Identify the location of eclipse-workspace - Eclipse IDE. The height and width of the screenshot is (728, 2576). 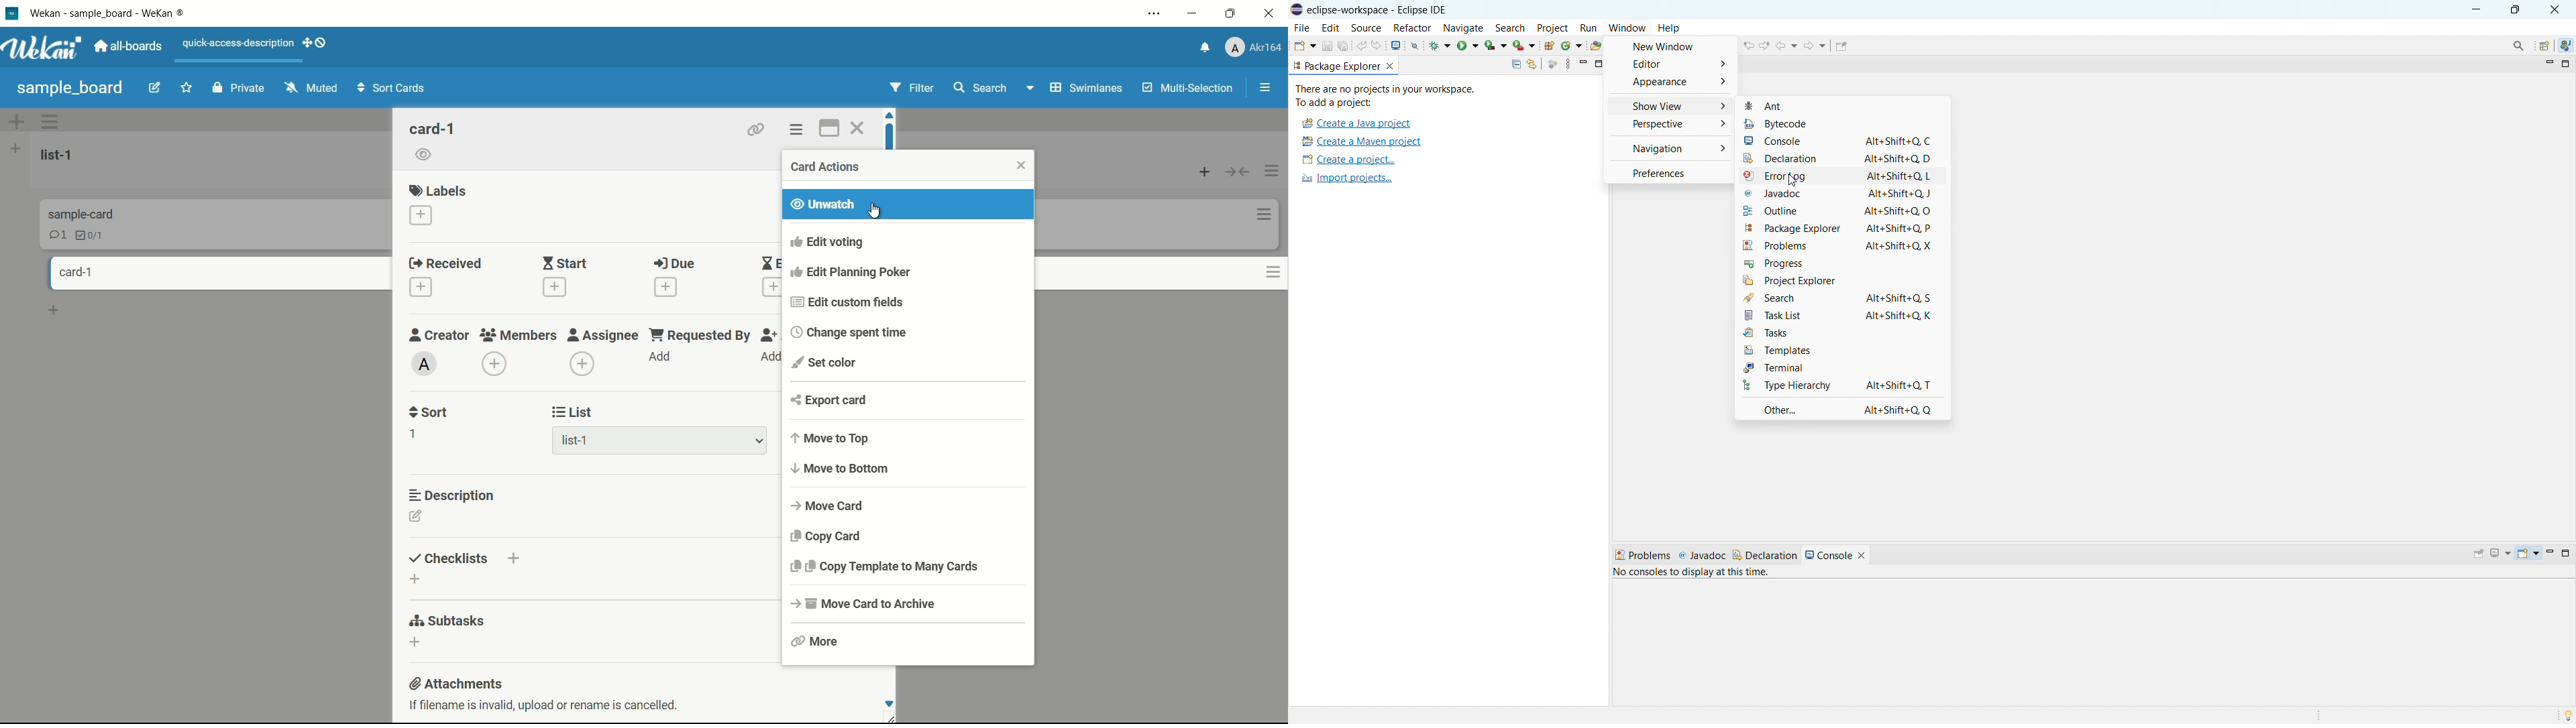
(1390, 9).